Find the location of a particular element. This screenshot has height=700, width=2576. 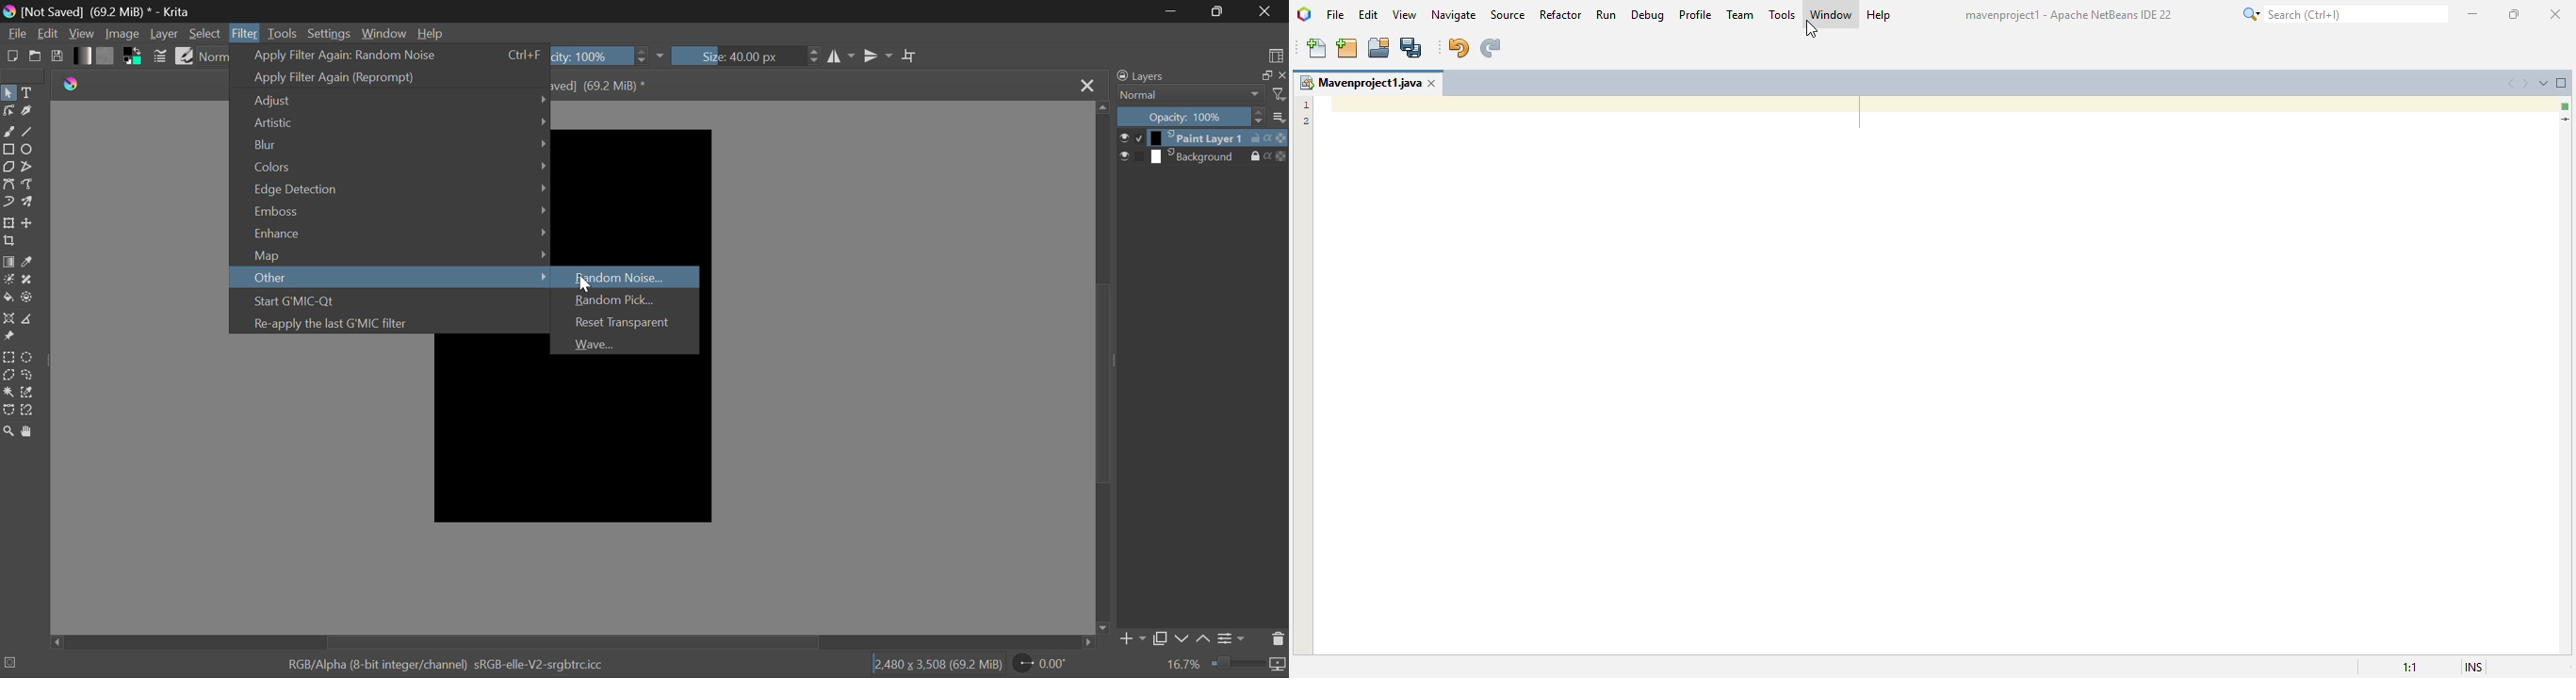

Transform Layer is located at coordinates (9, 222).